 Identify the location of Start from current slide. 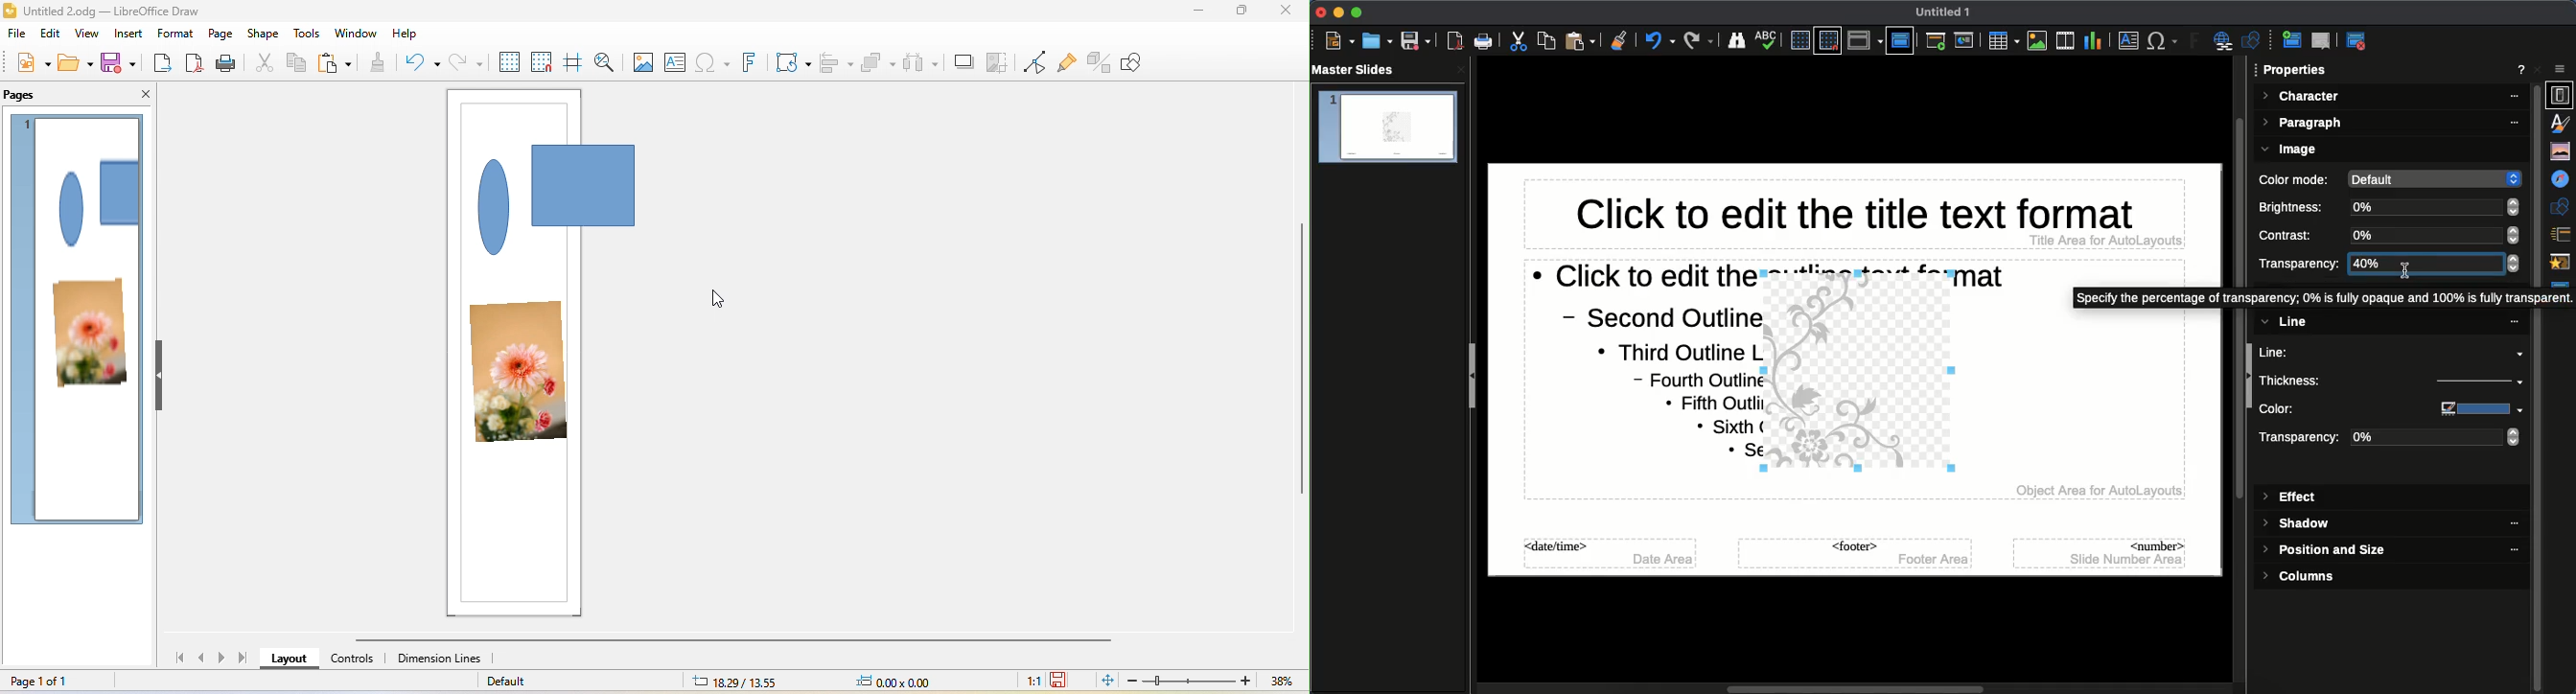
(1966, 41).